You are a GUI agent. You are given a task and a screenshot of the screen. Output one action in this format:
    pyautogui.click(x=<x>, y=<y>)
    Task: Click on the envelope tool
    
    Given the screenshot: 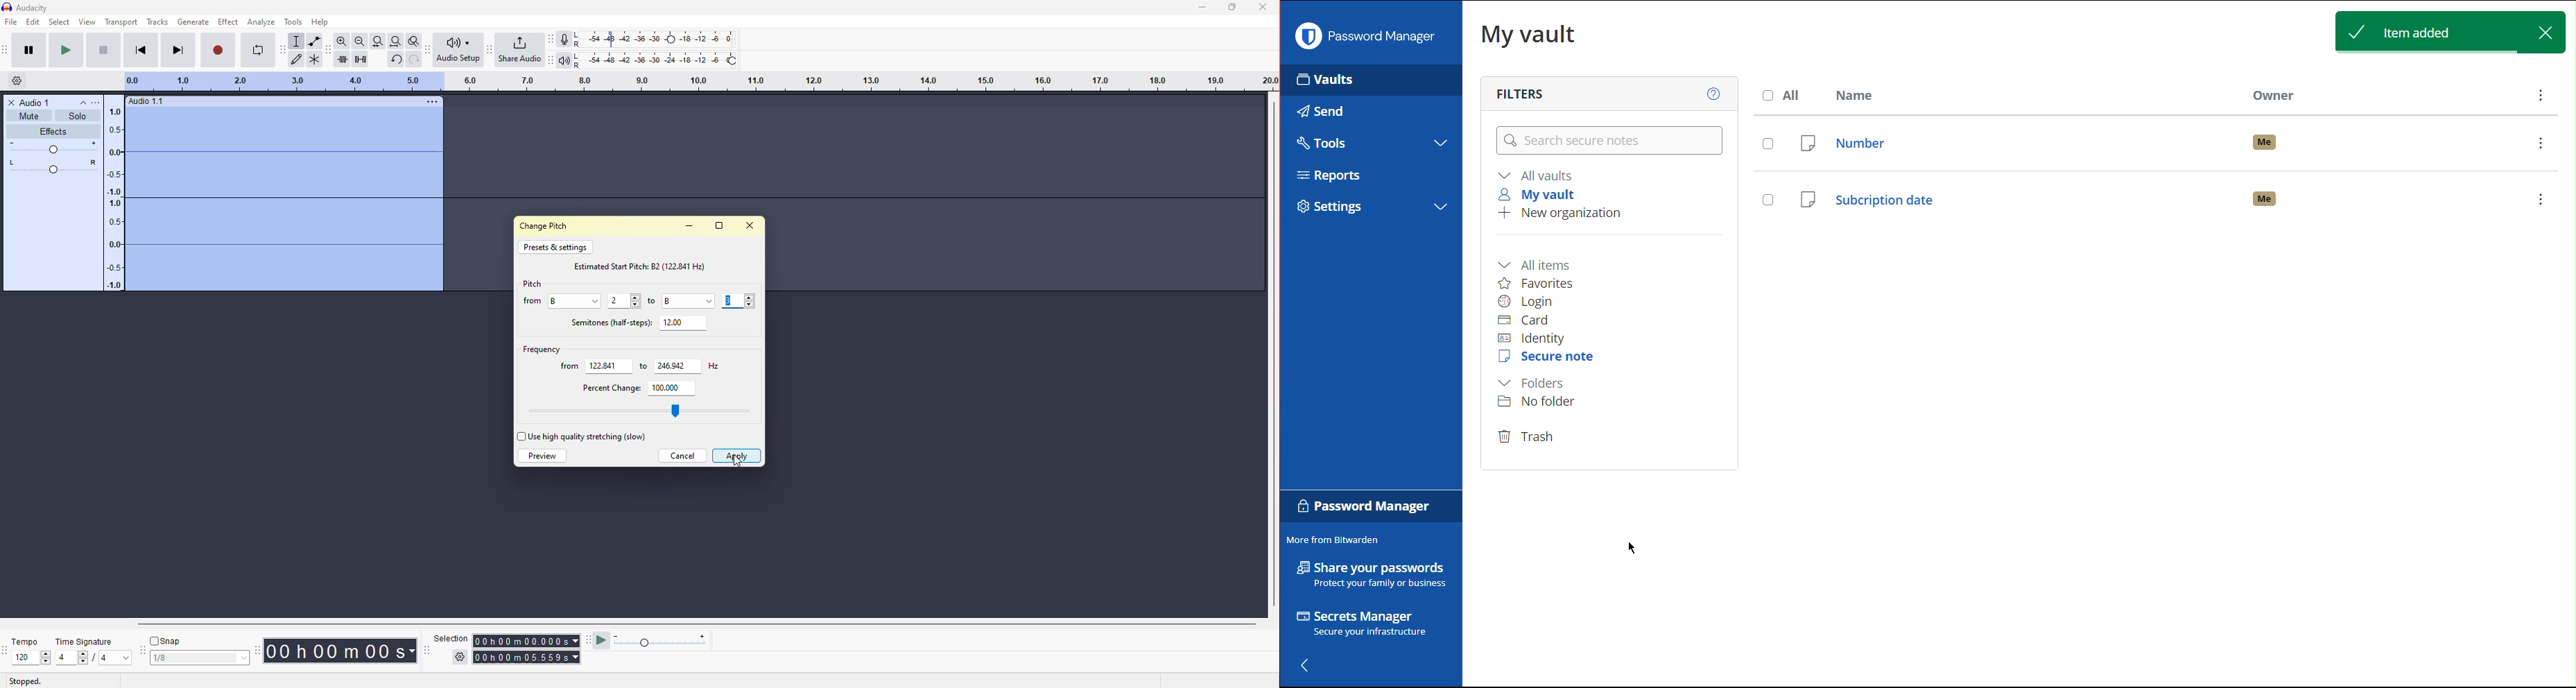 What is the action you would take?
    pyautogui.click(x=315, y=41)
    